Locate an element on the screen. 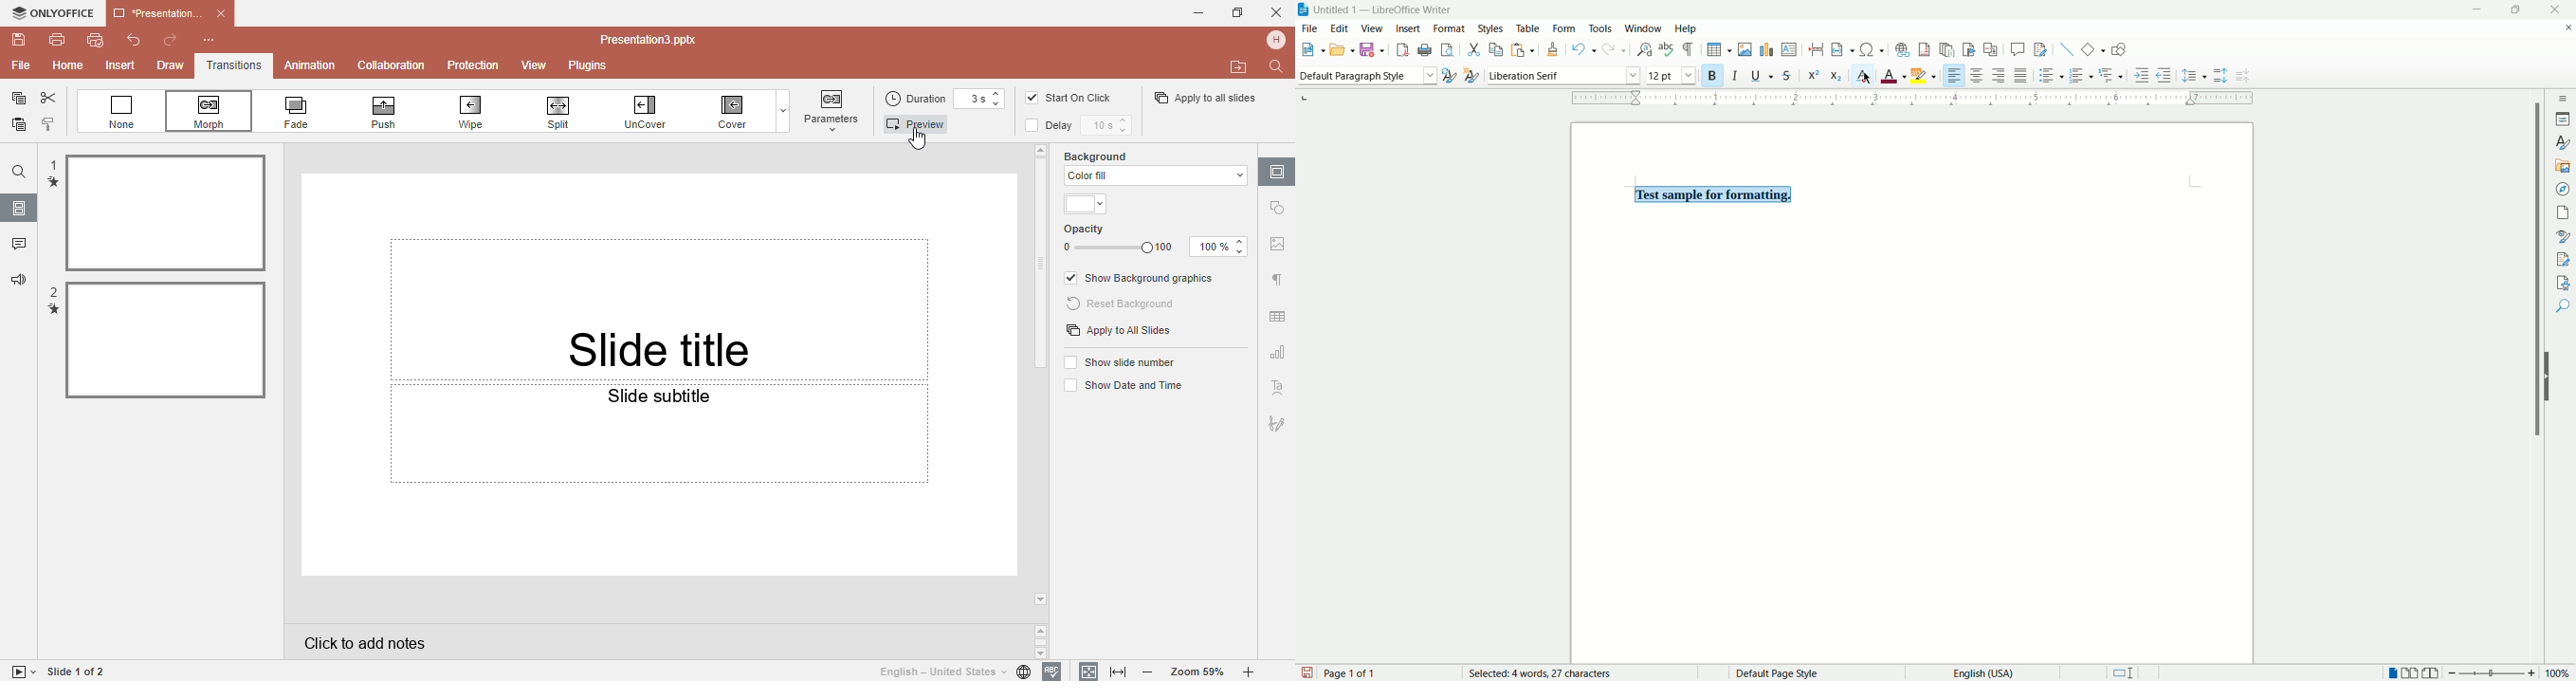  Slide settings is located at coordinates (1277, 171).